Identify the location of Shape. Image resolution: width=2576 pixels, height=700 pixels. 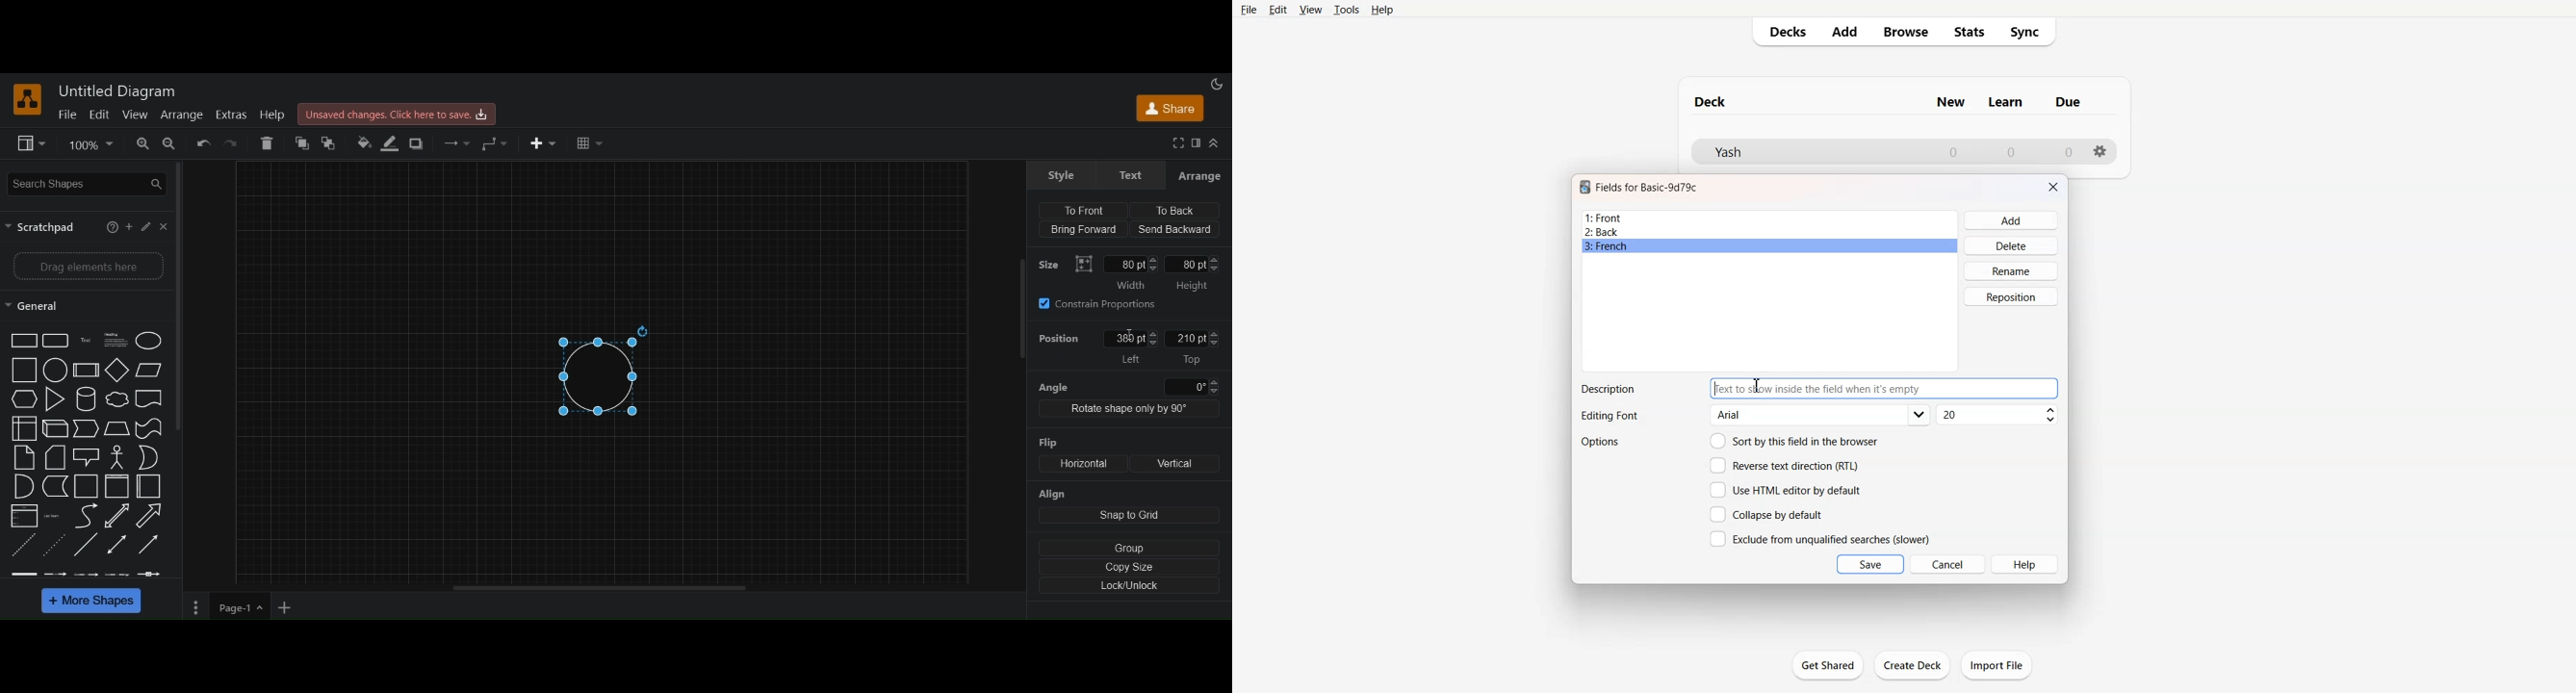
(24, 429).